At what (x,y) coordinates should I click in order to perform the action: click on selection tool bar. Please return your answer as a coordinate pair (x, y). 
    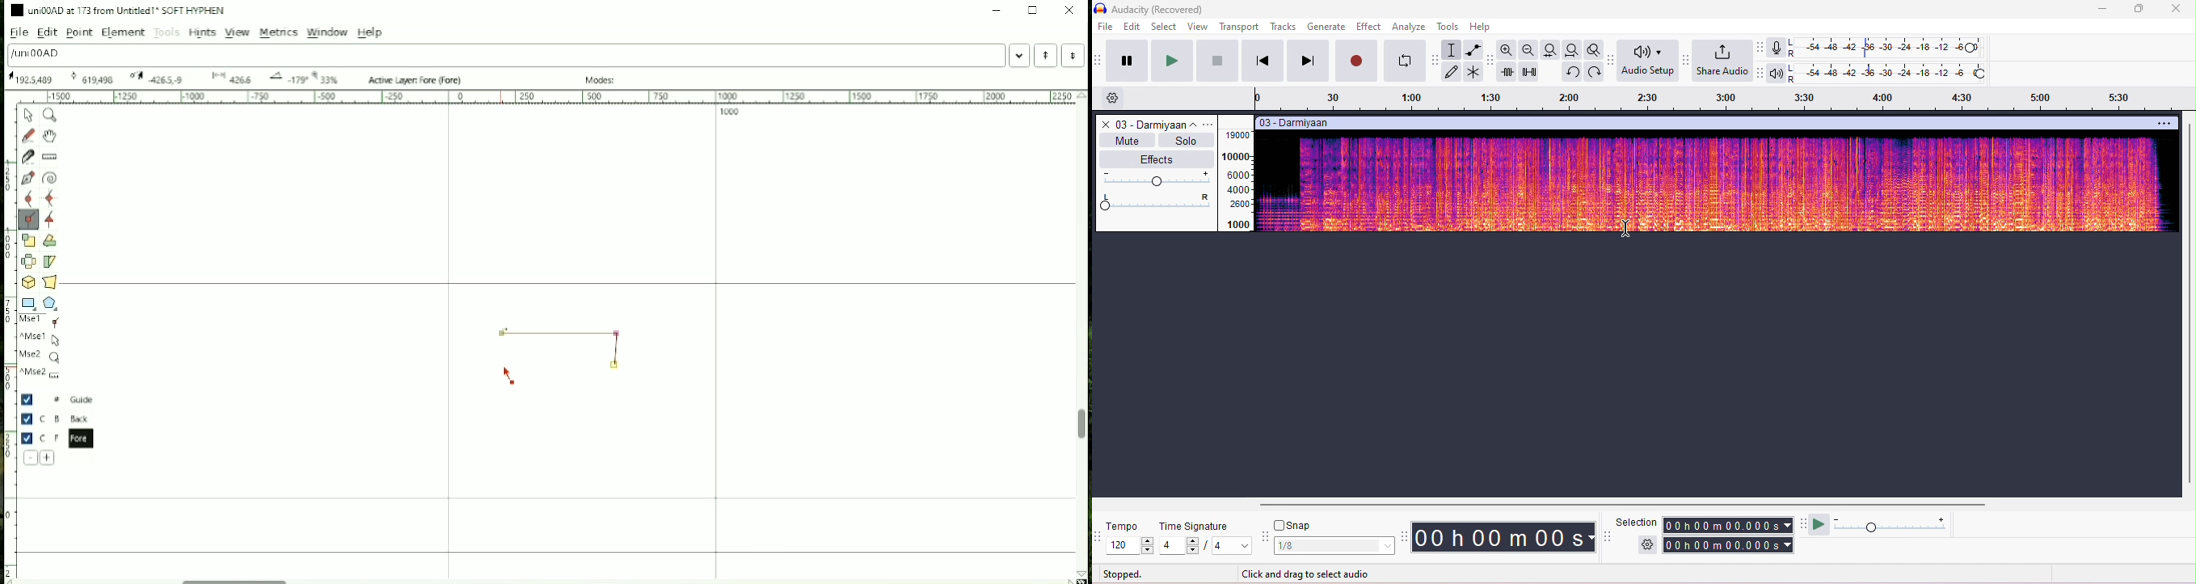
    Looking at the image, I should click on (1607, 535).